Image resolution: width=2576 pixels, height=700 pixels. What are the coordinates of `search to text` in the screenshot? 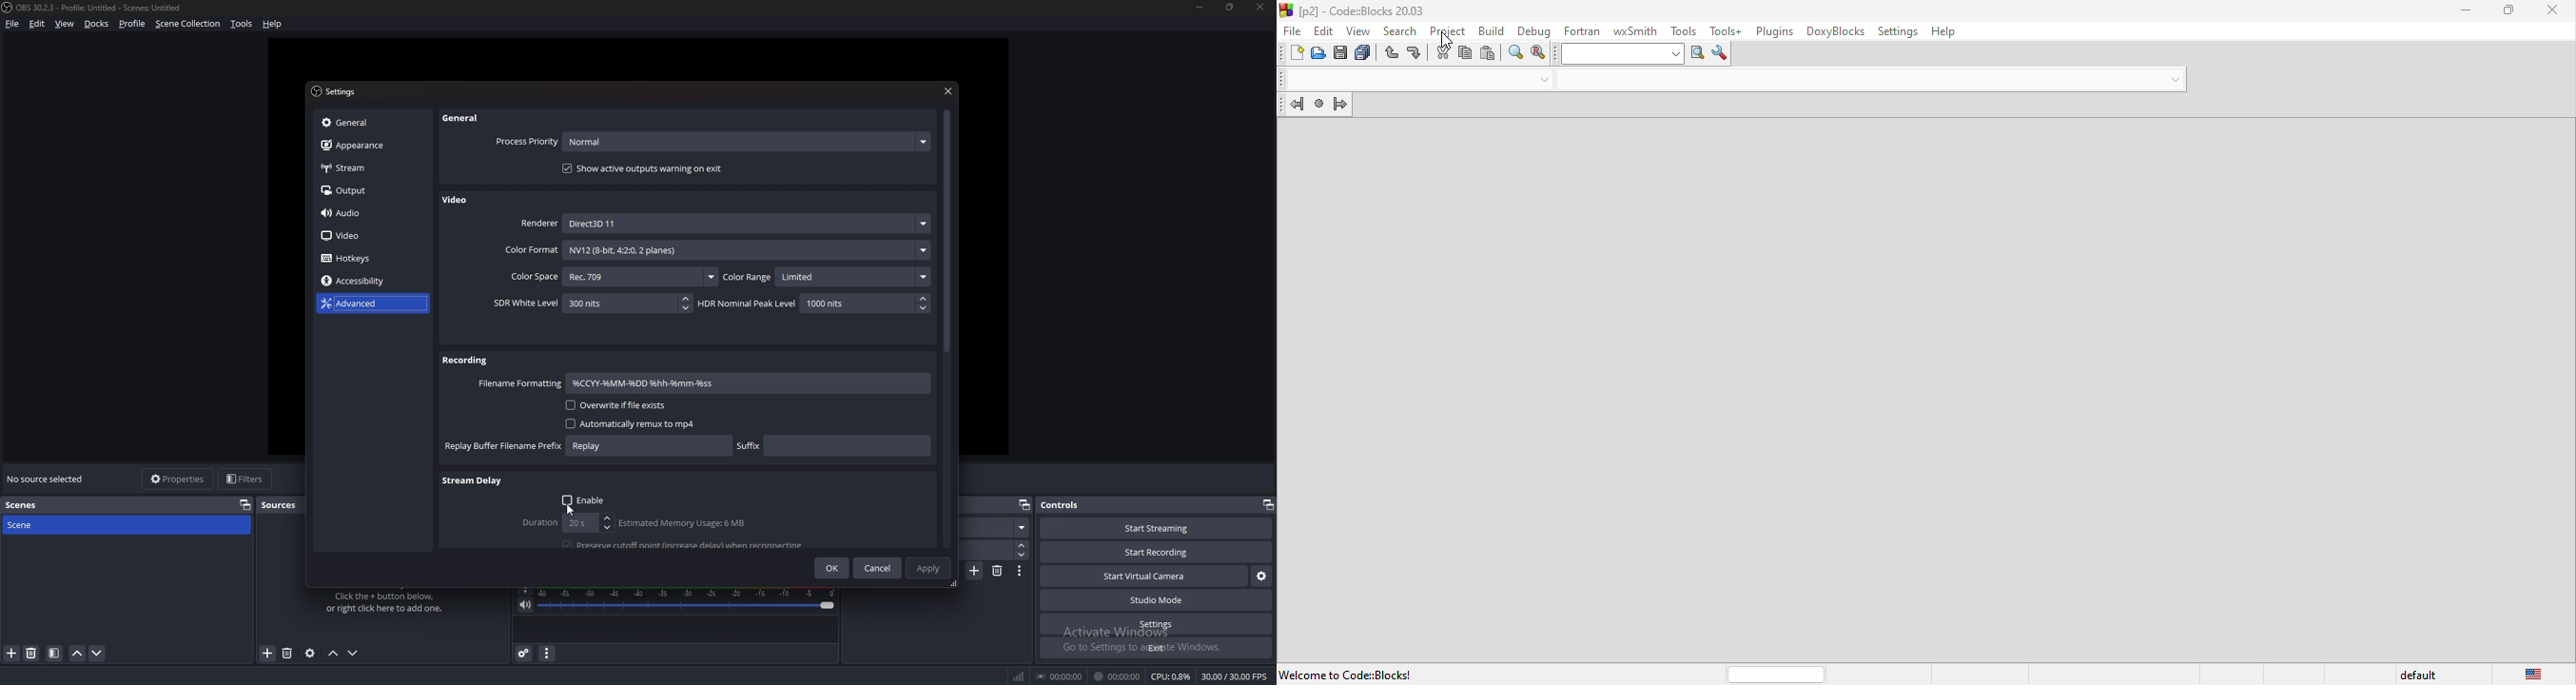 It's located at (1618, 55).